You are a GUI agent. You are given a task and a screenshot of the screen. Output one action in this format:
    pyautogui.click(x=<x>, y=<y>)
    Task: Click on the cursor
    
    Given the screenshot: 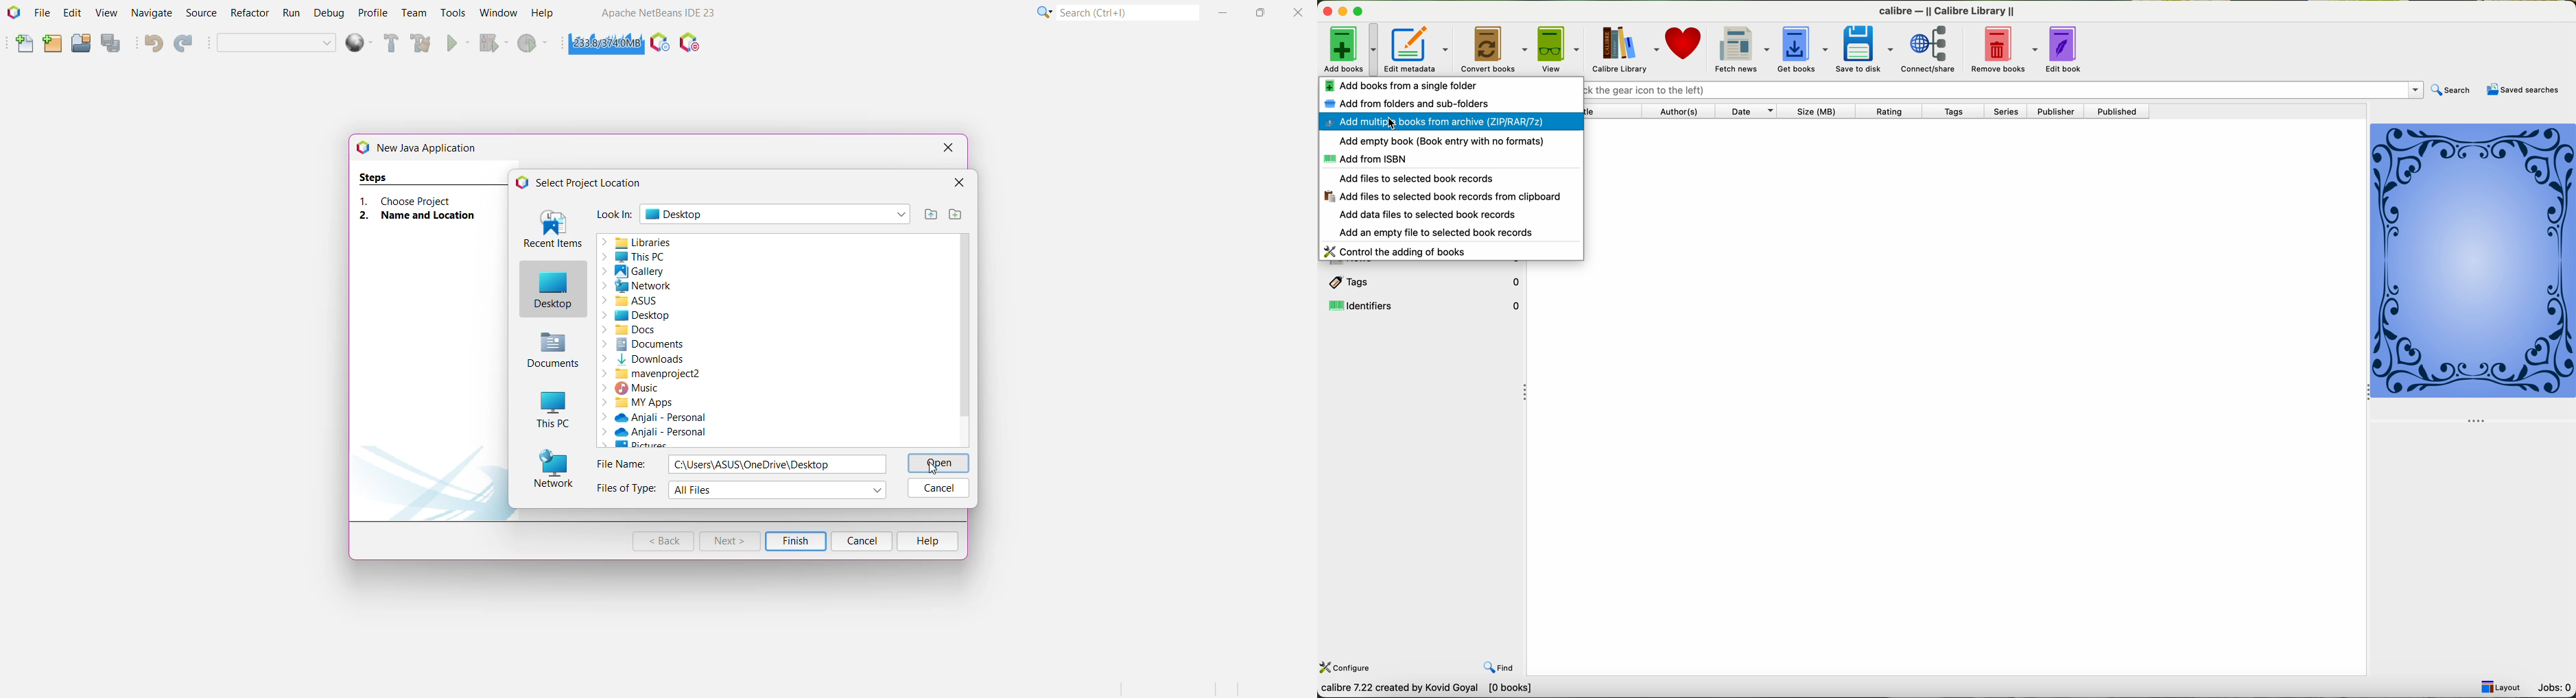 What is the action you would take?
    pyautogui.click(x=1391, y=123)
    